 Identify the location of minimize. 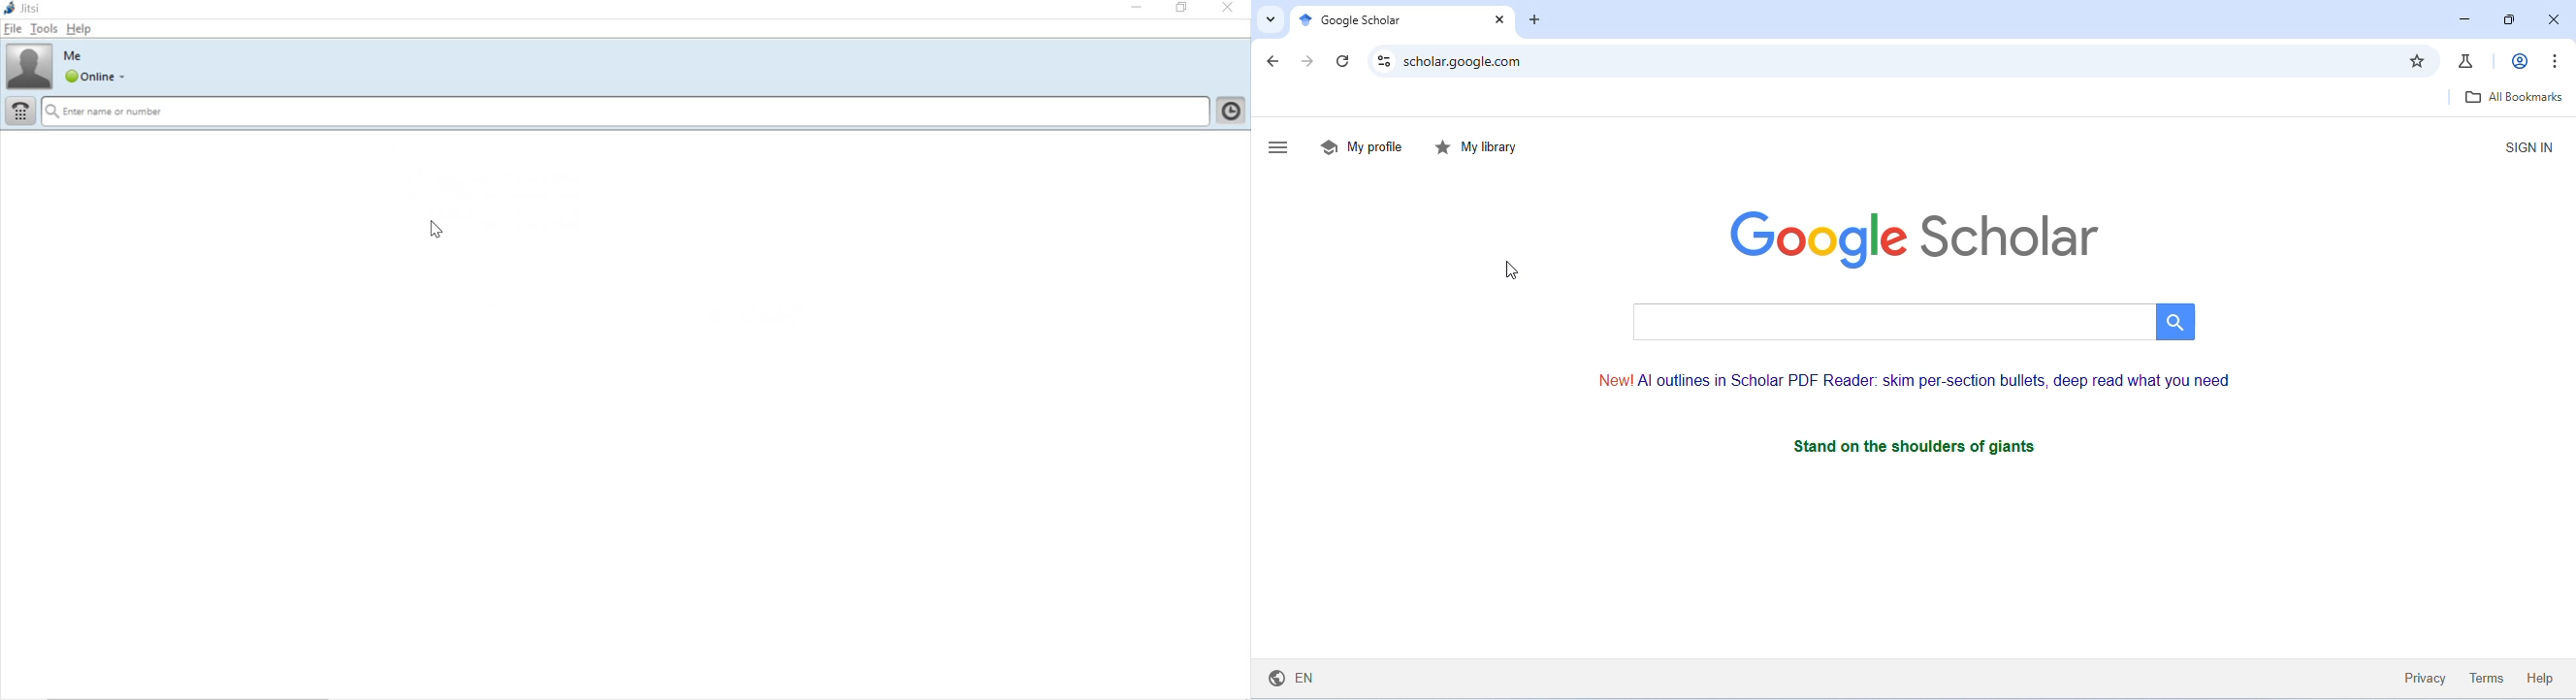
(2462, 19).